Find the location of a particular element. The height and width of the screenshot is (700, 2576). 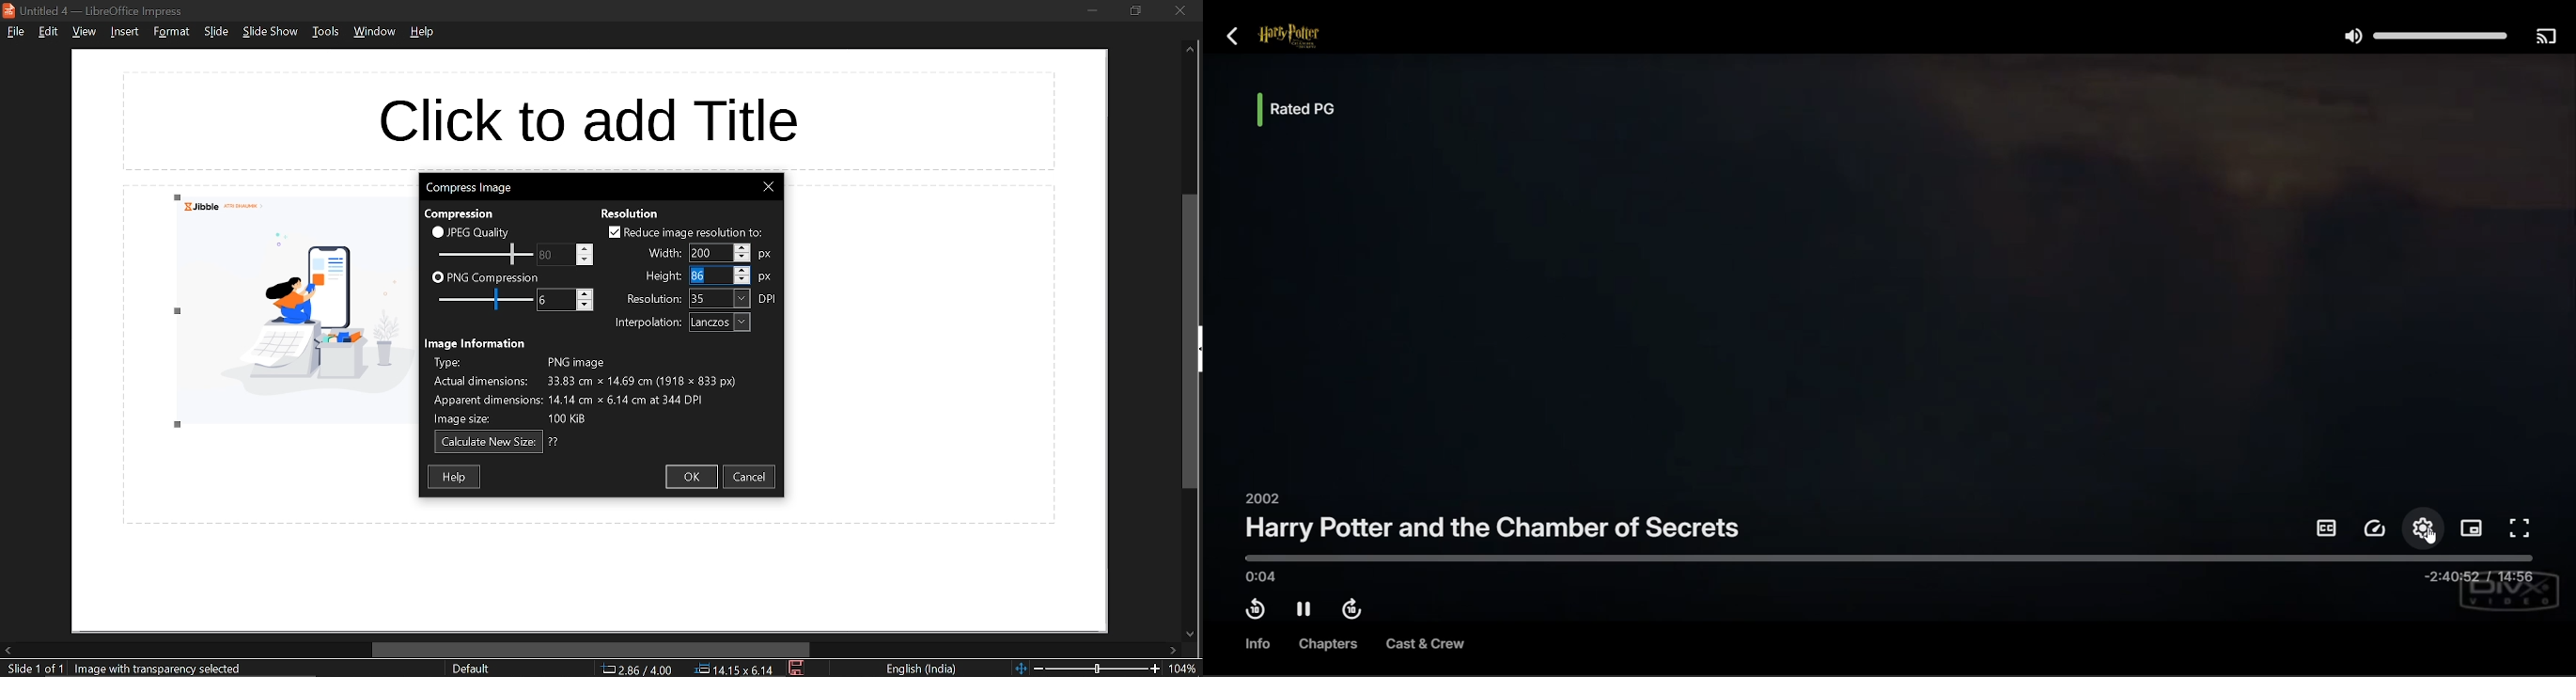

increase png compression is located at coordinates (585, 293).